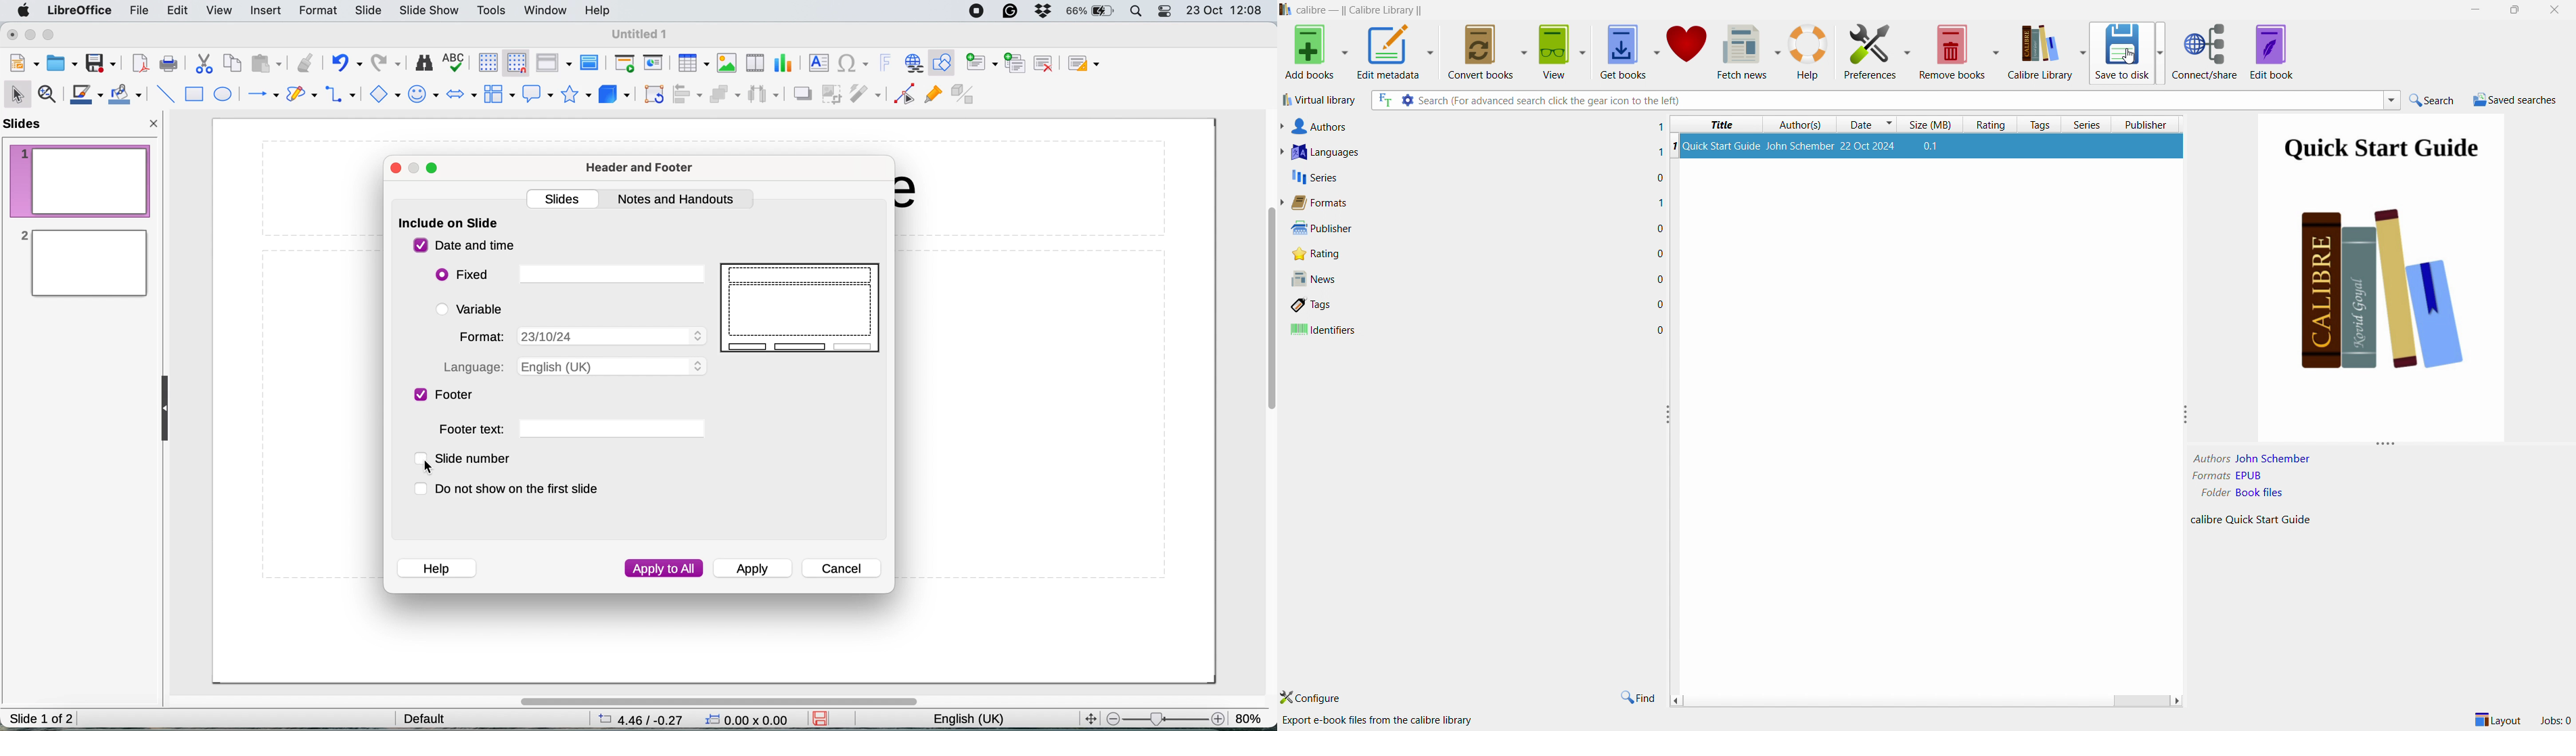  Describe the element at coordinates (1660, 178) in the screenshot. I see `0` at that location.